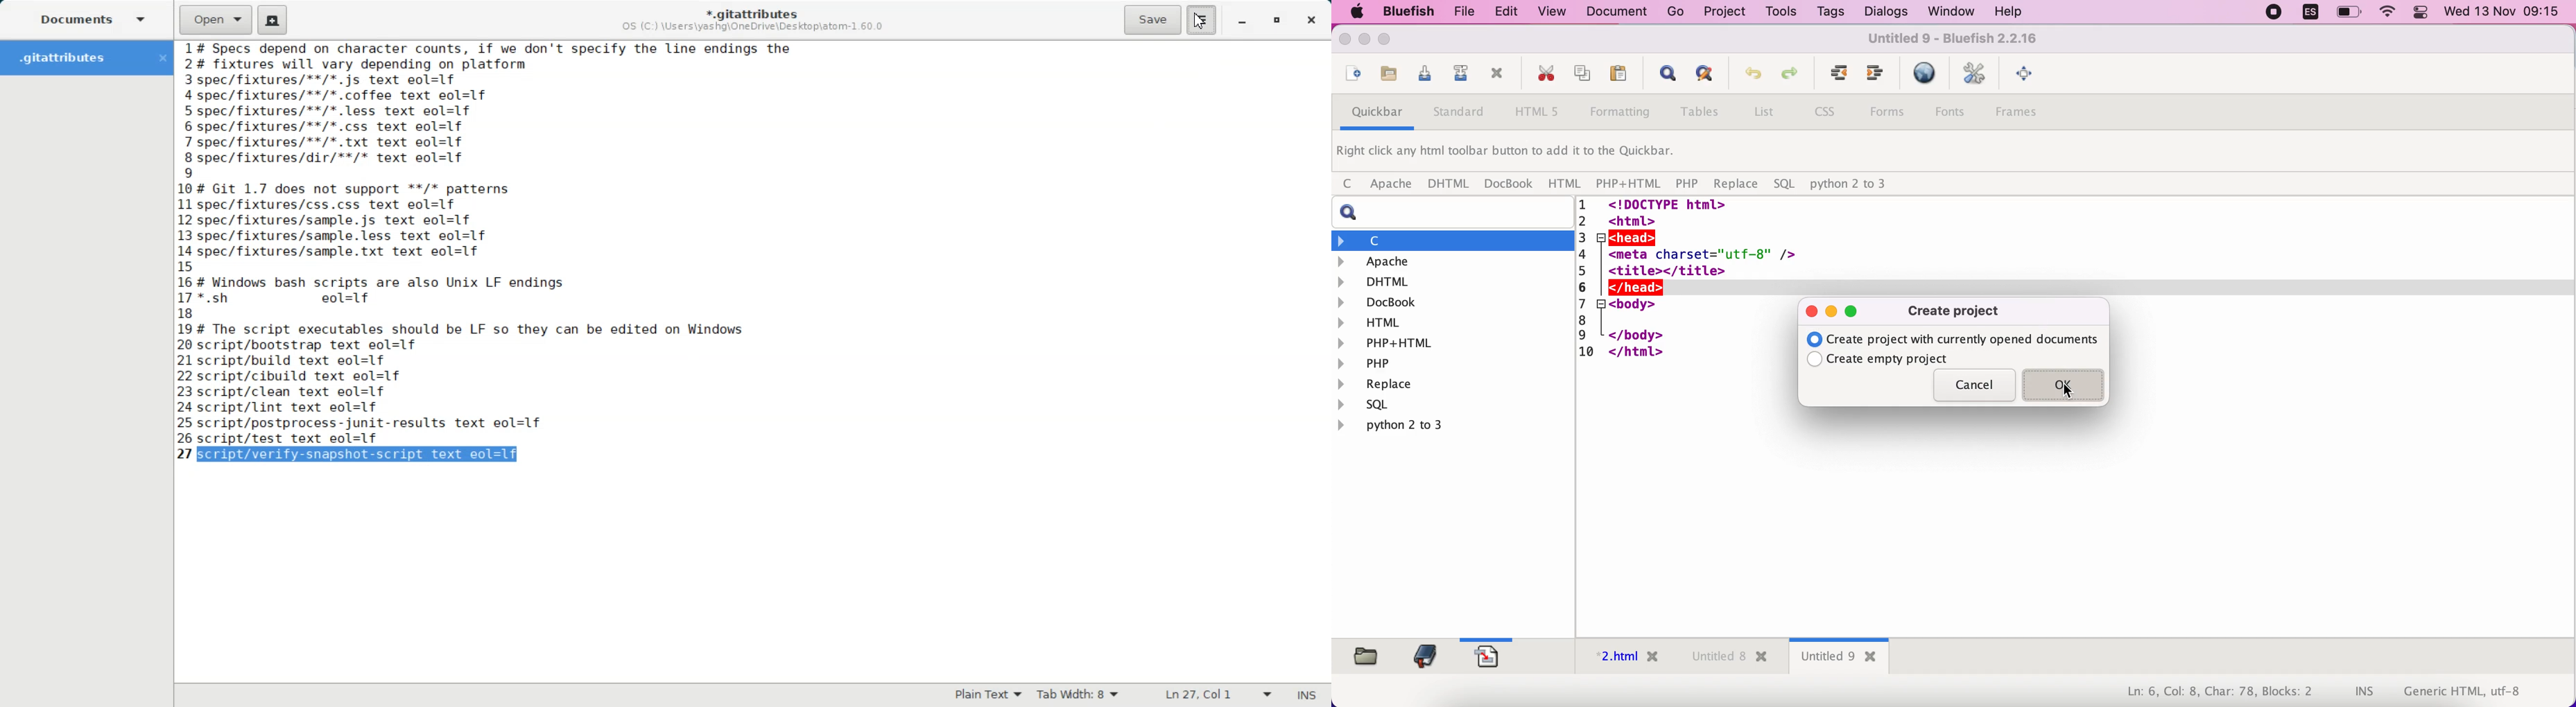  What do you see at coordinates (1453, 280) in the screenshot?
I see `dhtml` at bounding box center [1453, 280].